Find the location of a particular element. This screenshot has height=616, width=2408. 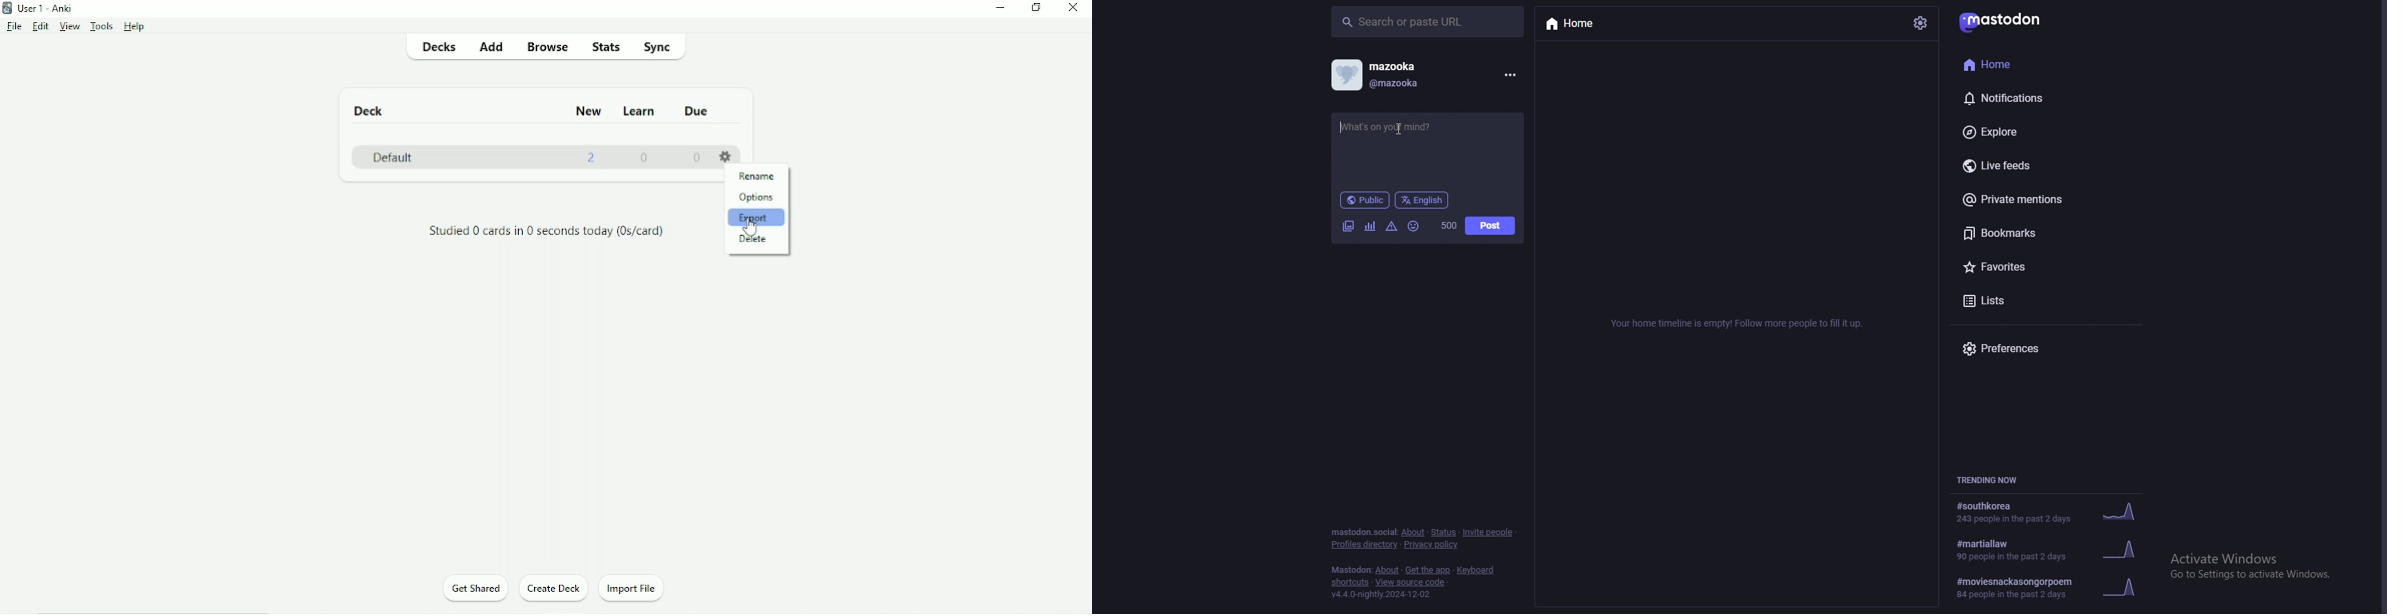

Studied 0 cards in 0 seconds today. is located at coordinates (547, 230).